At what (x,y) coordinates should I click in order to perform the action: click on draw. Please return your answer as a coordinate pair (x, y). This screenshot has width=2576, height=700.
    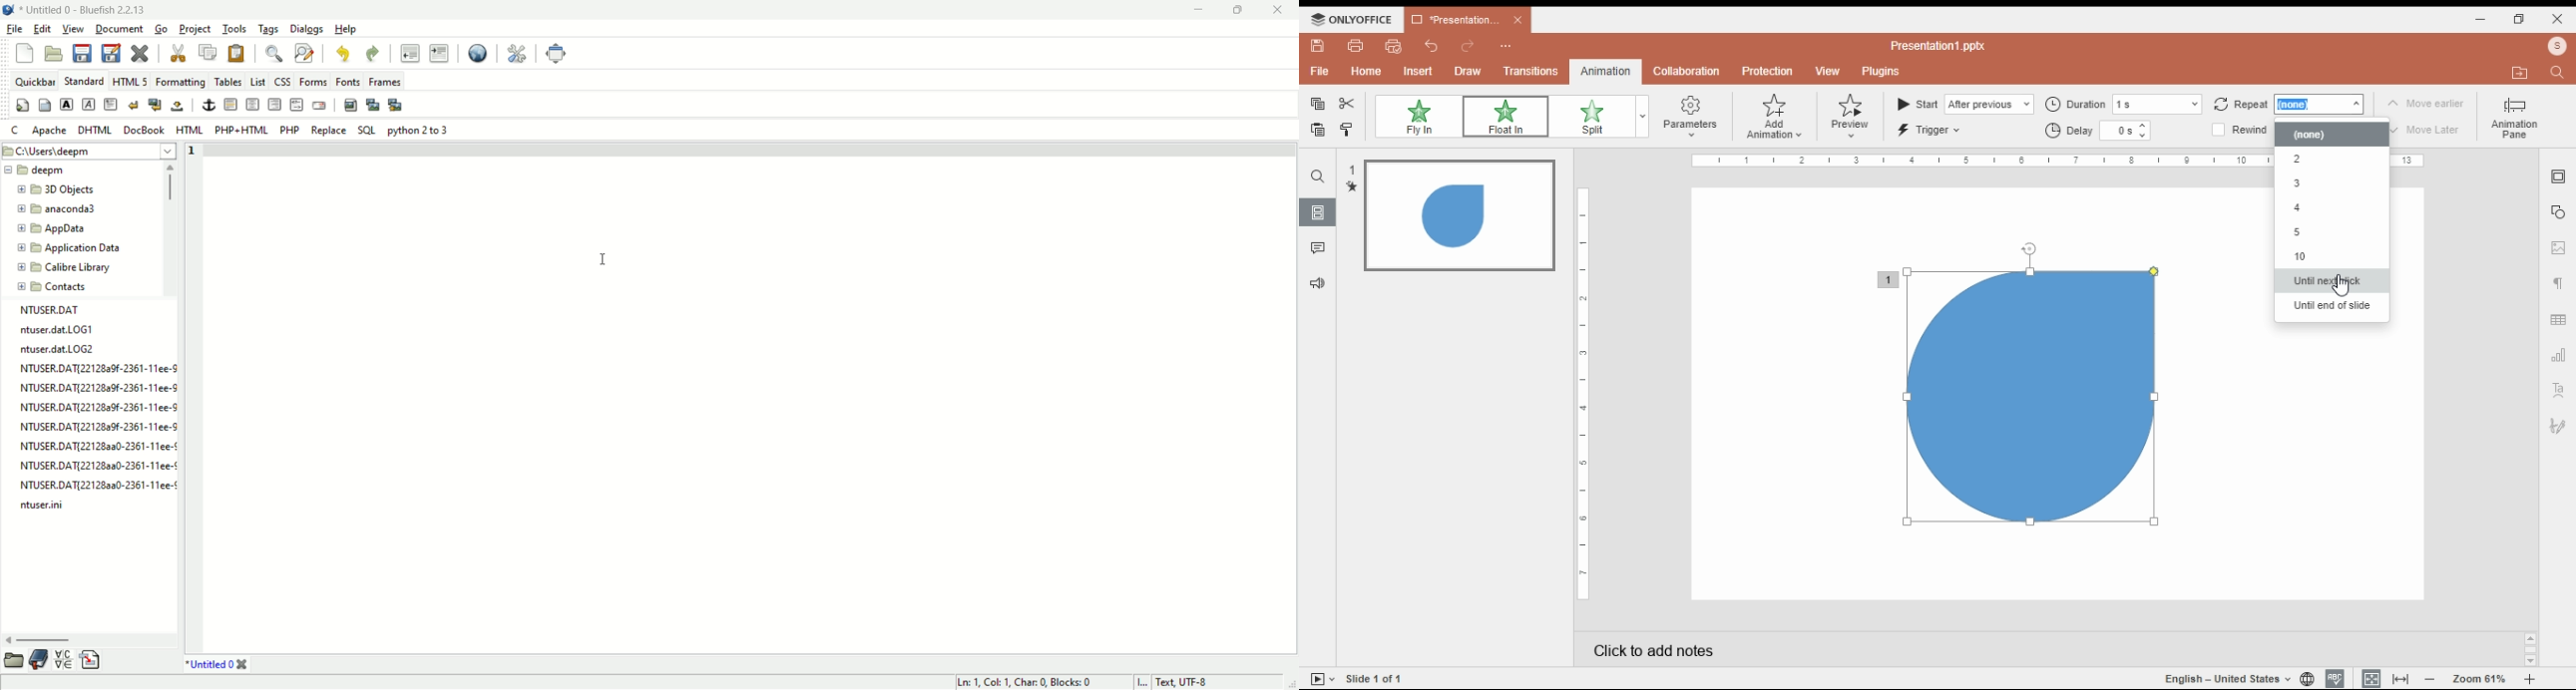
    Looking at the image, I should click on (1468, 71).